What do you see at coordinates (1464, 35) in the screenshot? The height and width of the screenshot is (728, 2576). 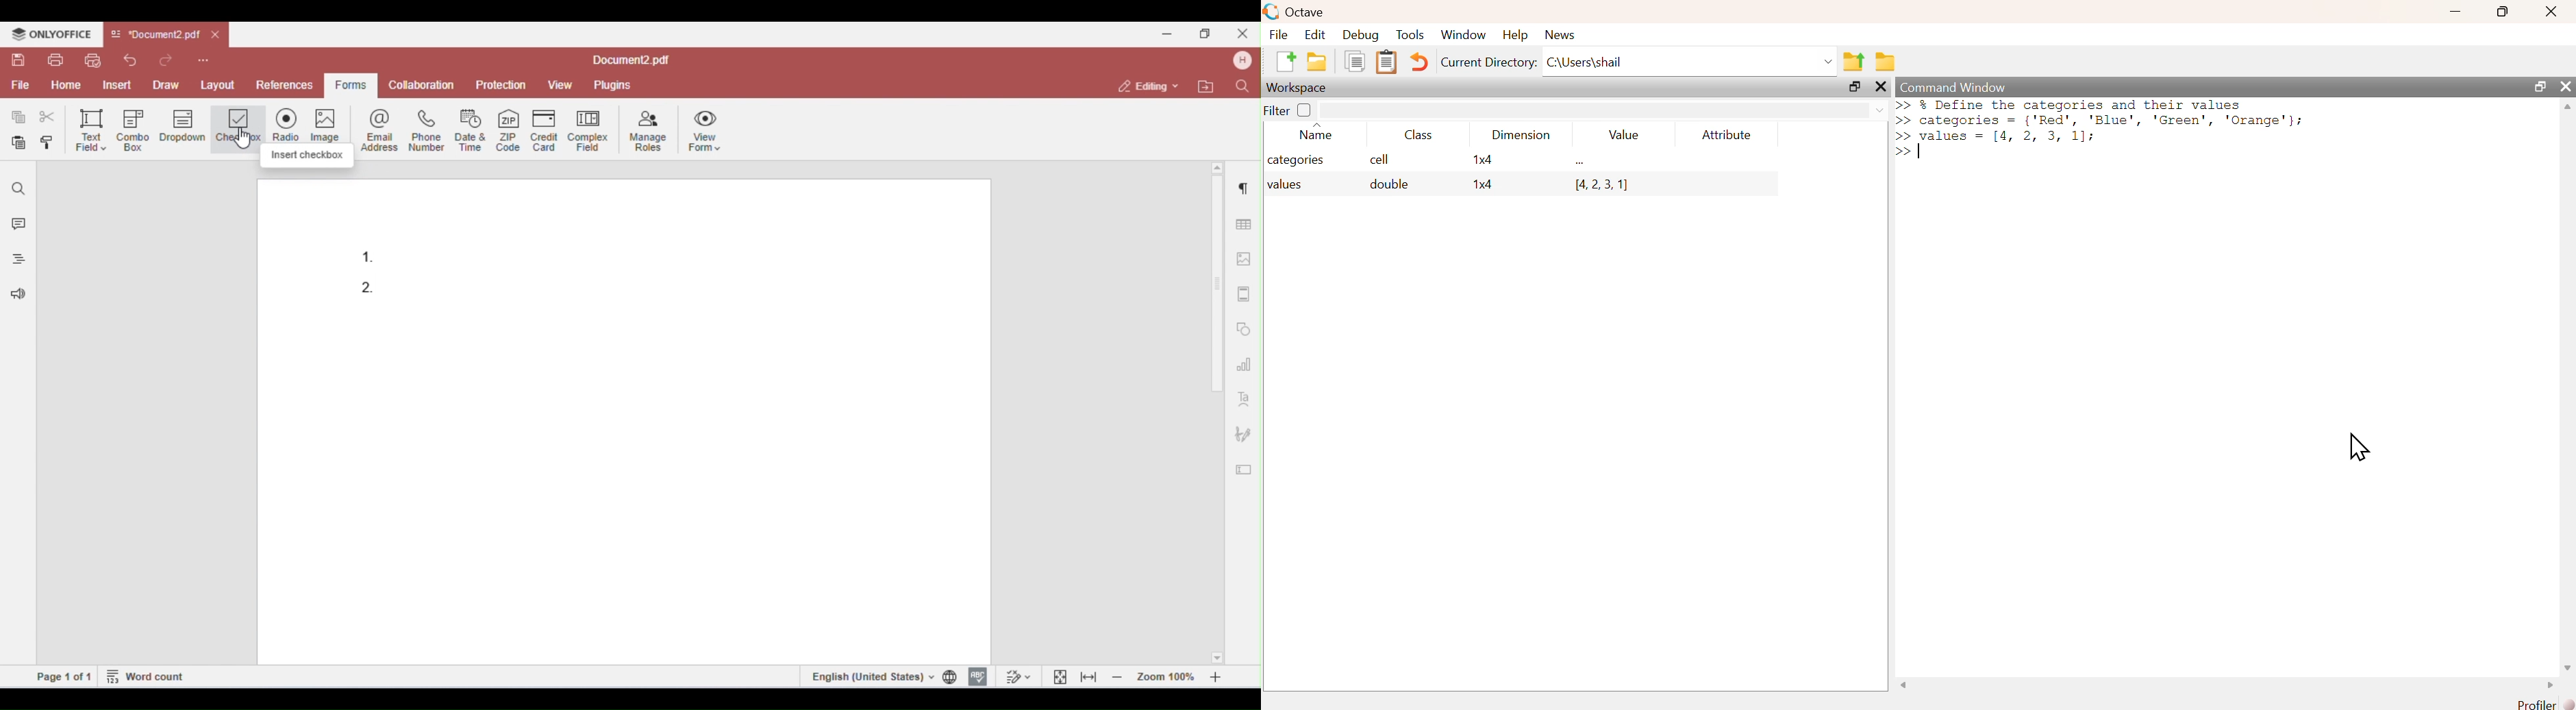 I see `Window` at bounding box center [1464, 35].